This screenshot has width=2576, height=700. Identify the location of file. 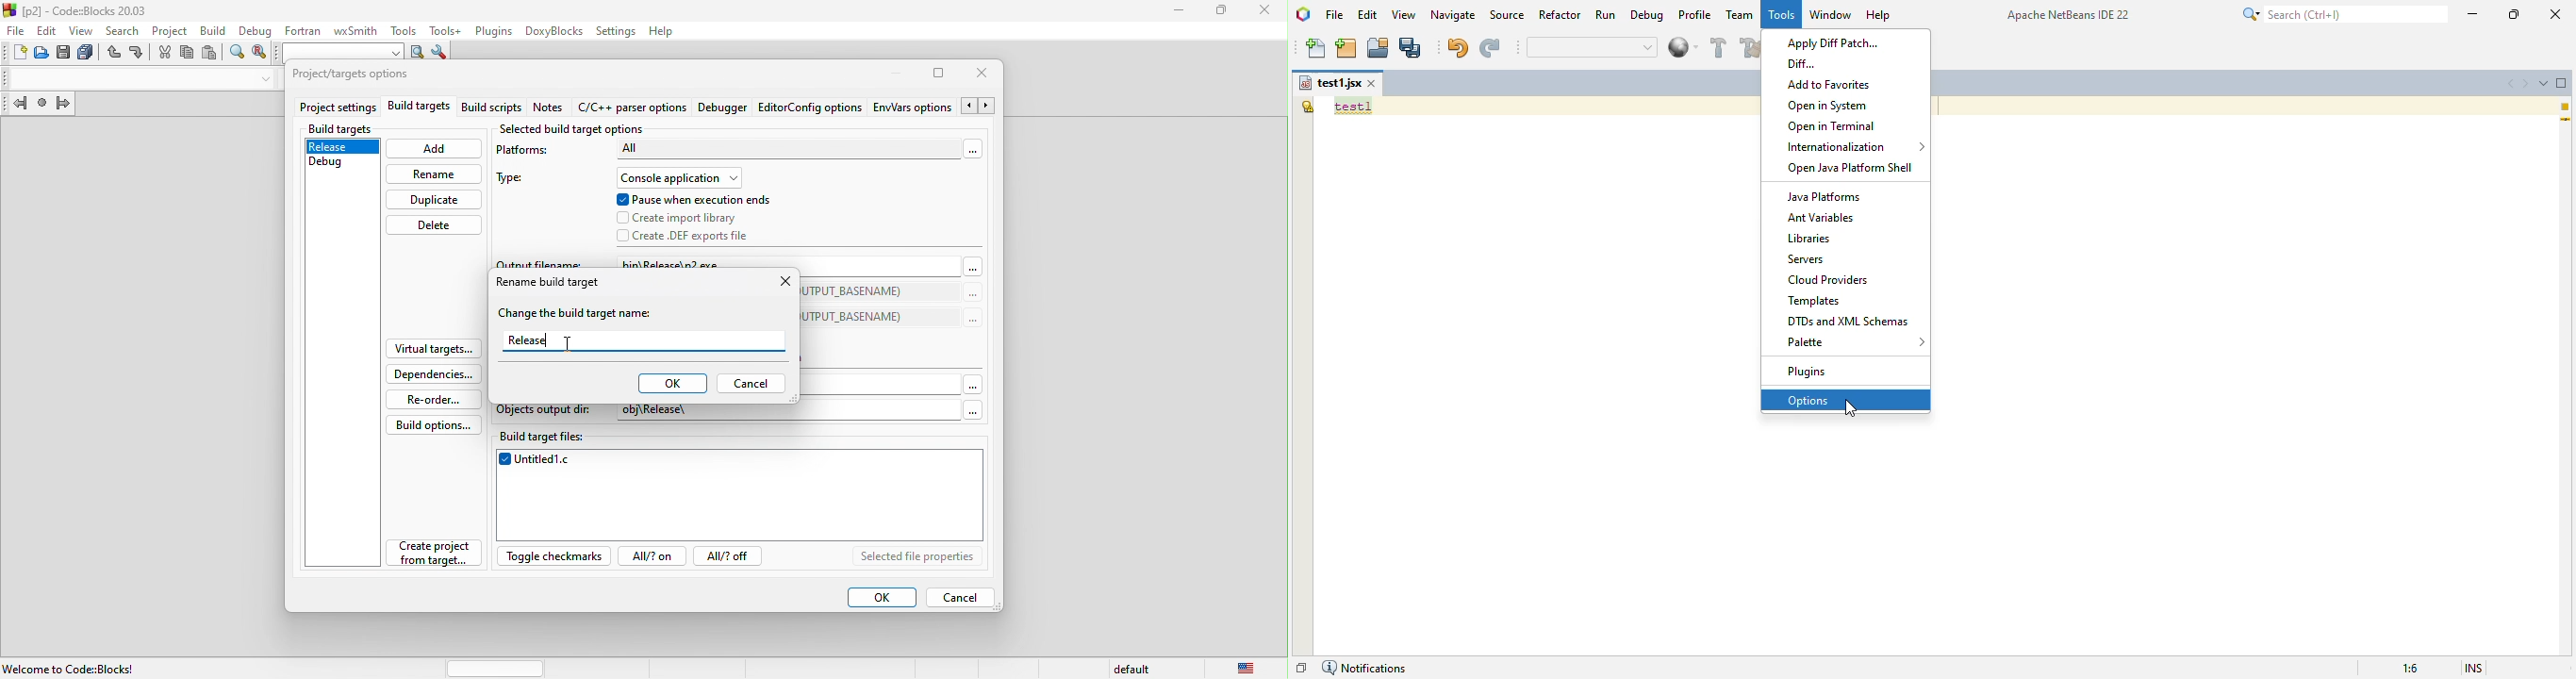
(1334, 14).